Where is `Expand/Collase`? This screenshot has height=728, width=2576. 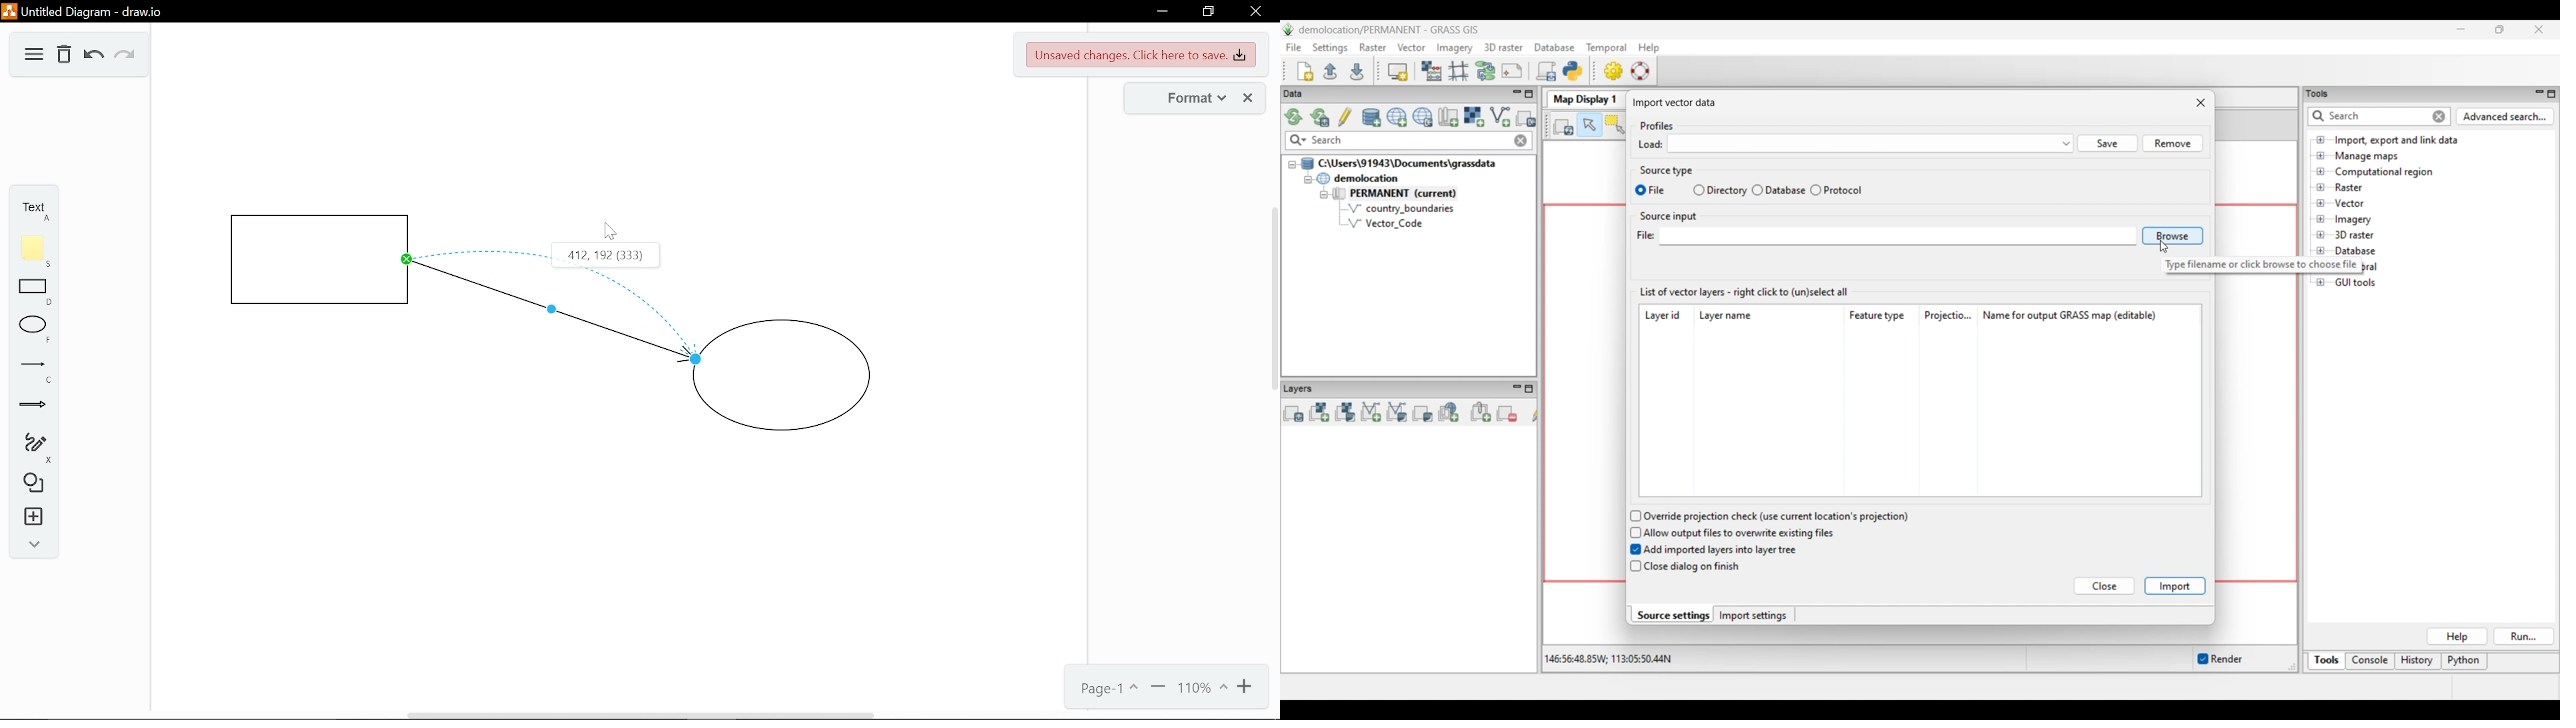
Expand/Collase is located at coordinates (31, 545).